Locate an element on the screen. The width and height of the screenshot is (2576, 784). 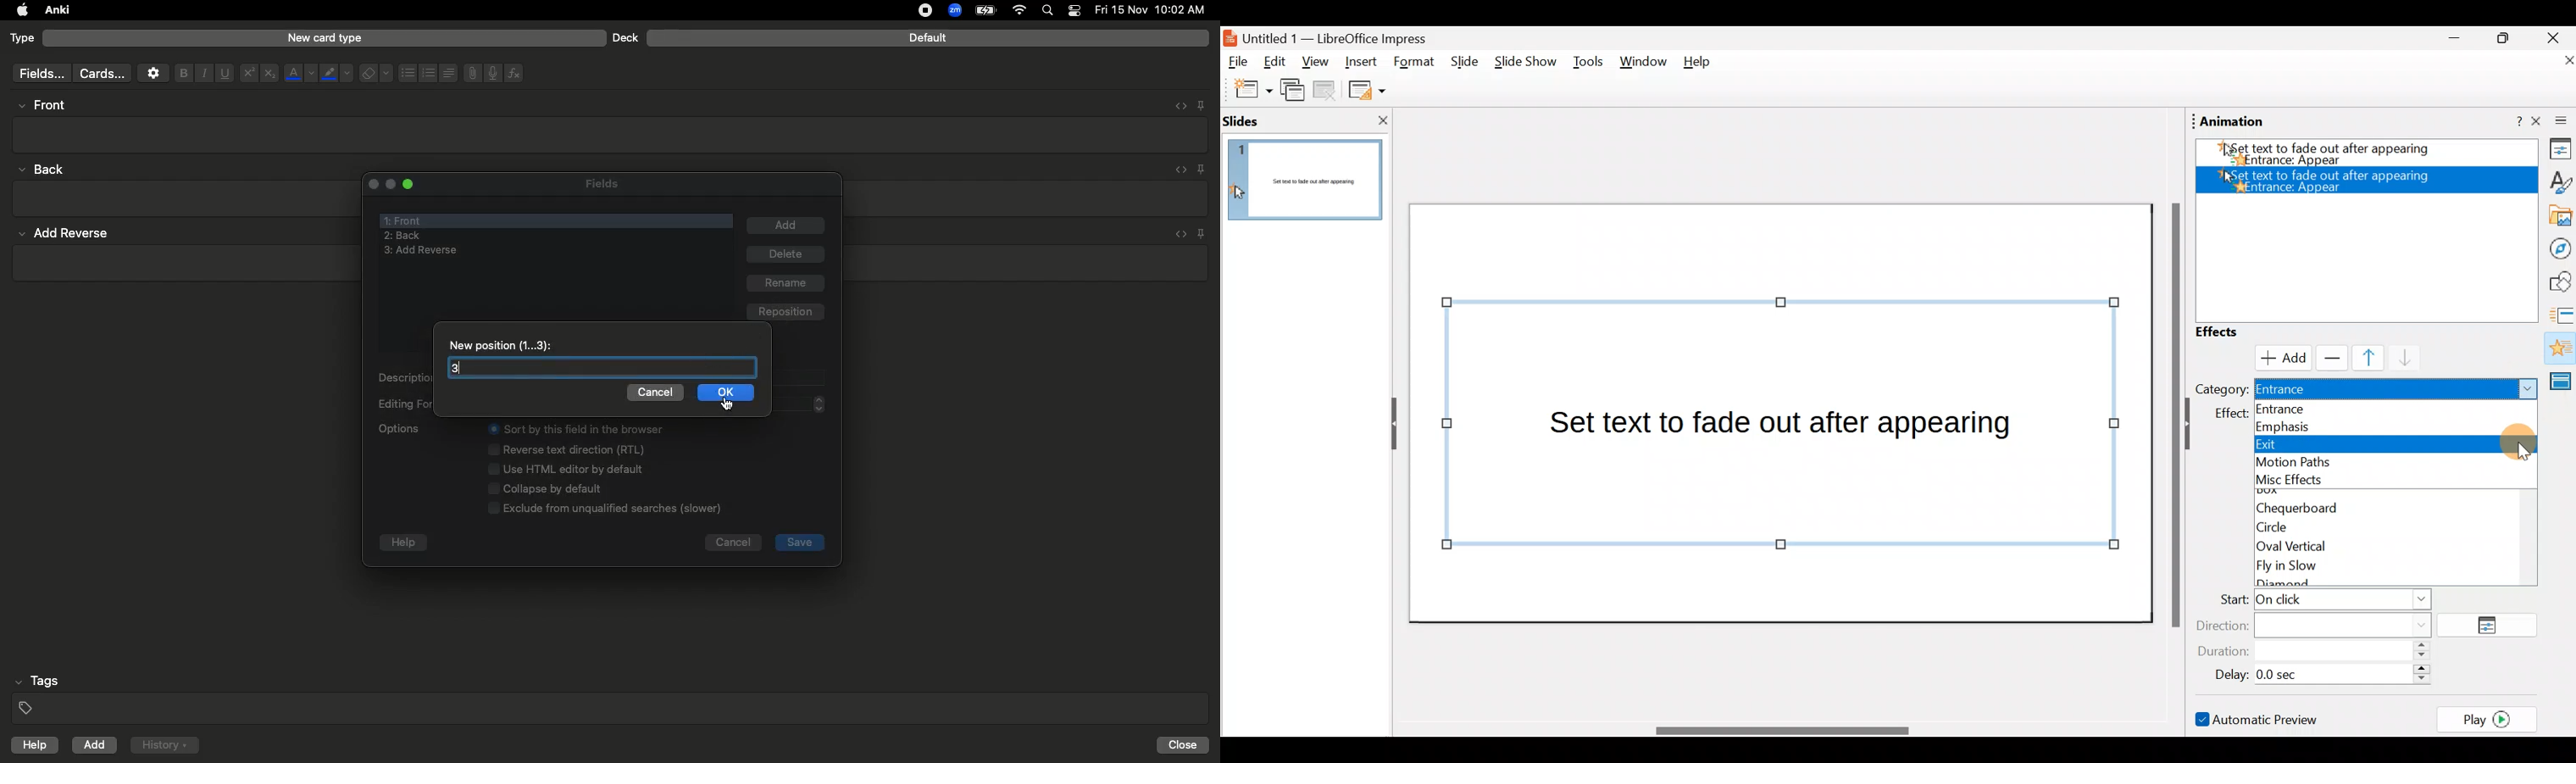
reposition is located at coordinates (786, 310).